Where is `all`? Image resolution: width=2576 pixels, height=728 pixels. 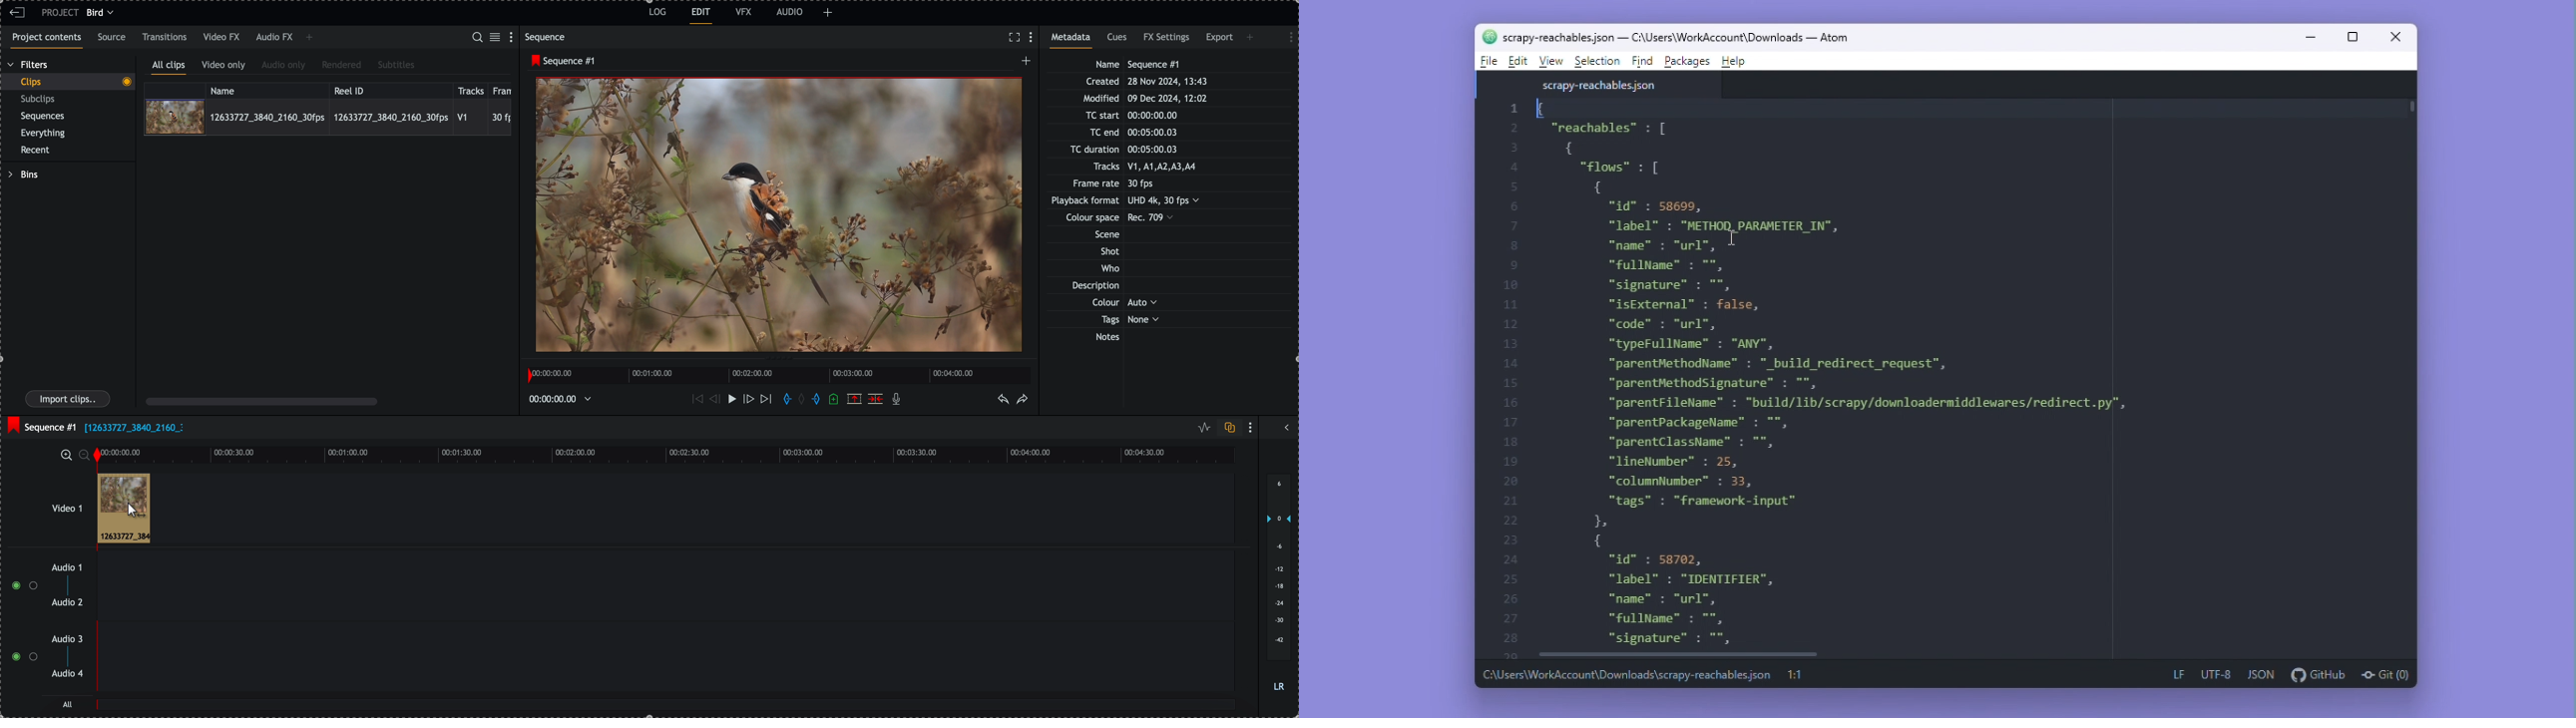
all is located at coordinates (68, 704).